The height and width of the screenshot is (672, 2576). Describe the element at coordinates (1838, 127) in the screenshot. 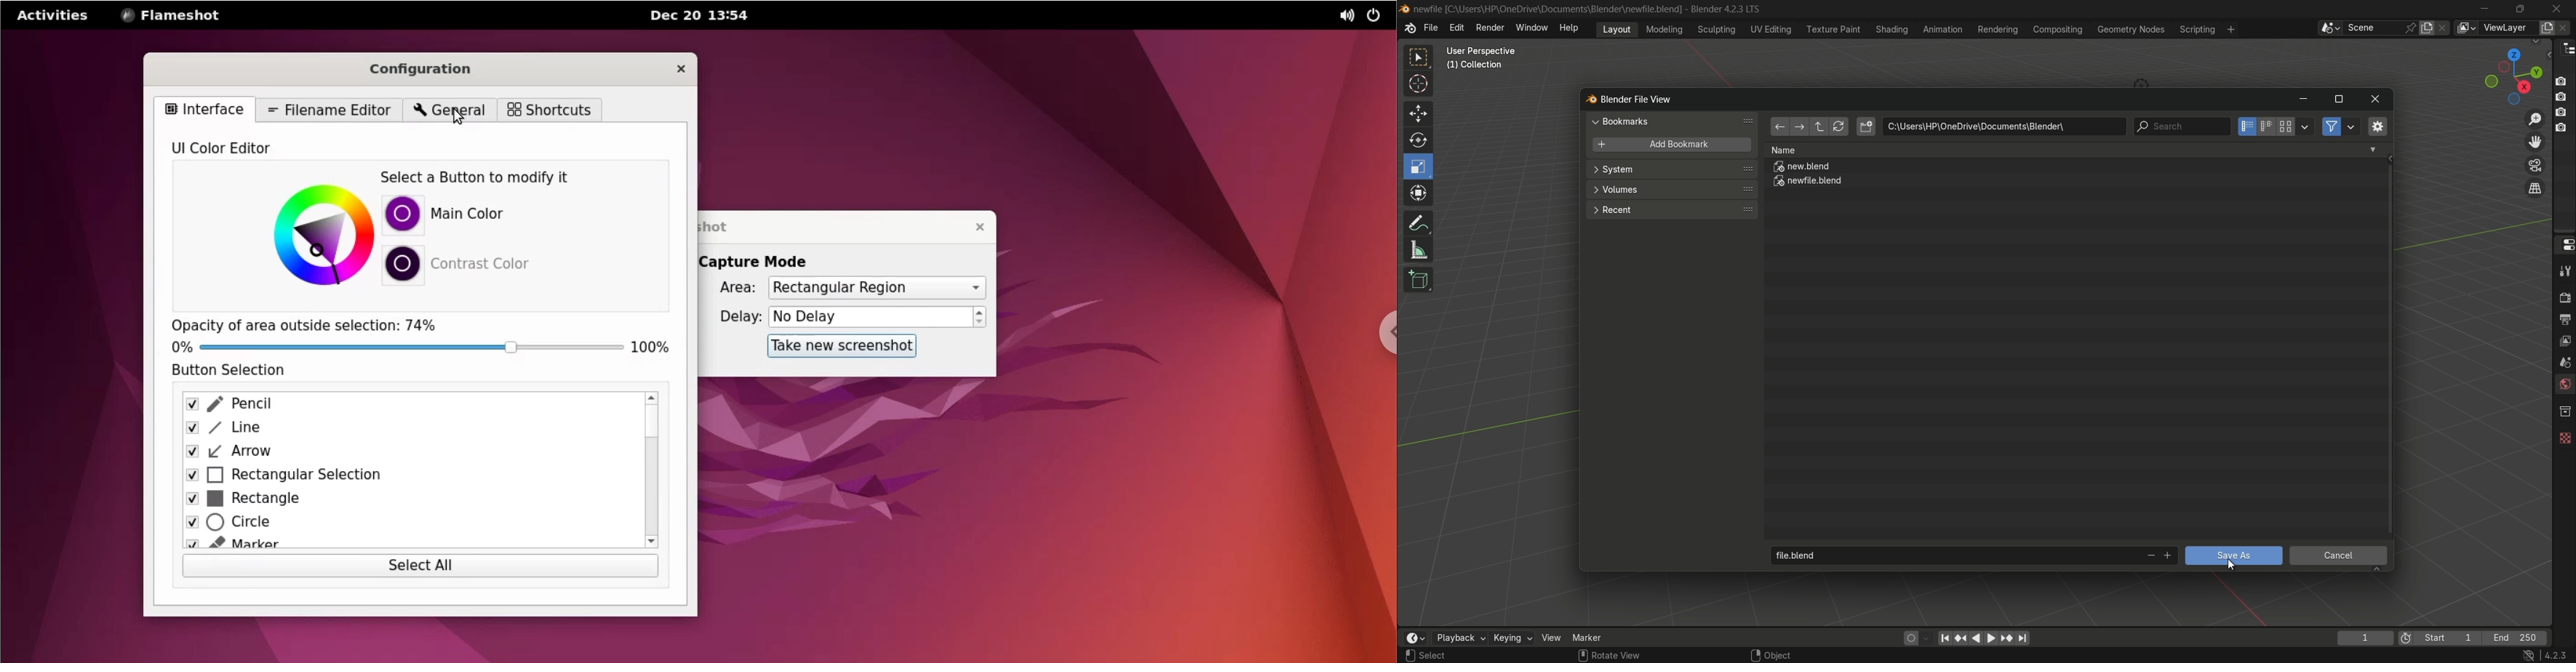

I see `refresh` at that location.